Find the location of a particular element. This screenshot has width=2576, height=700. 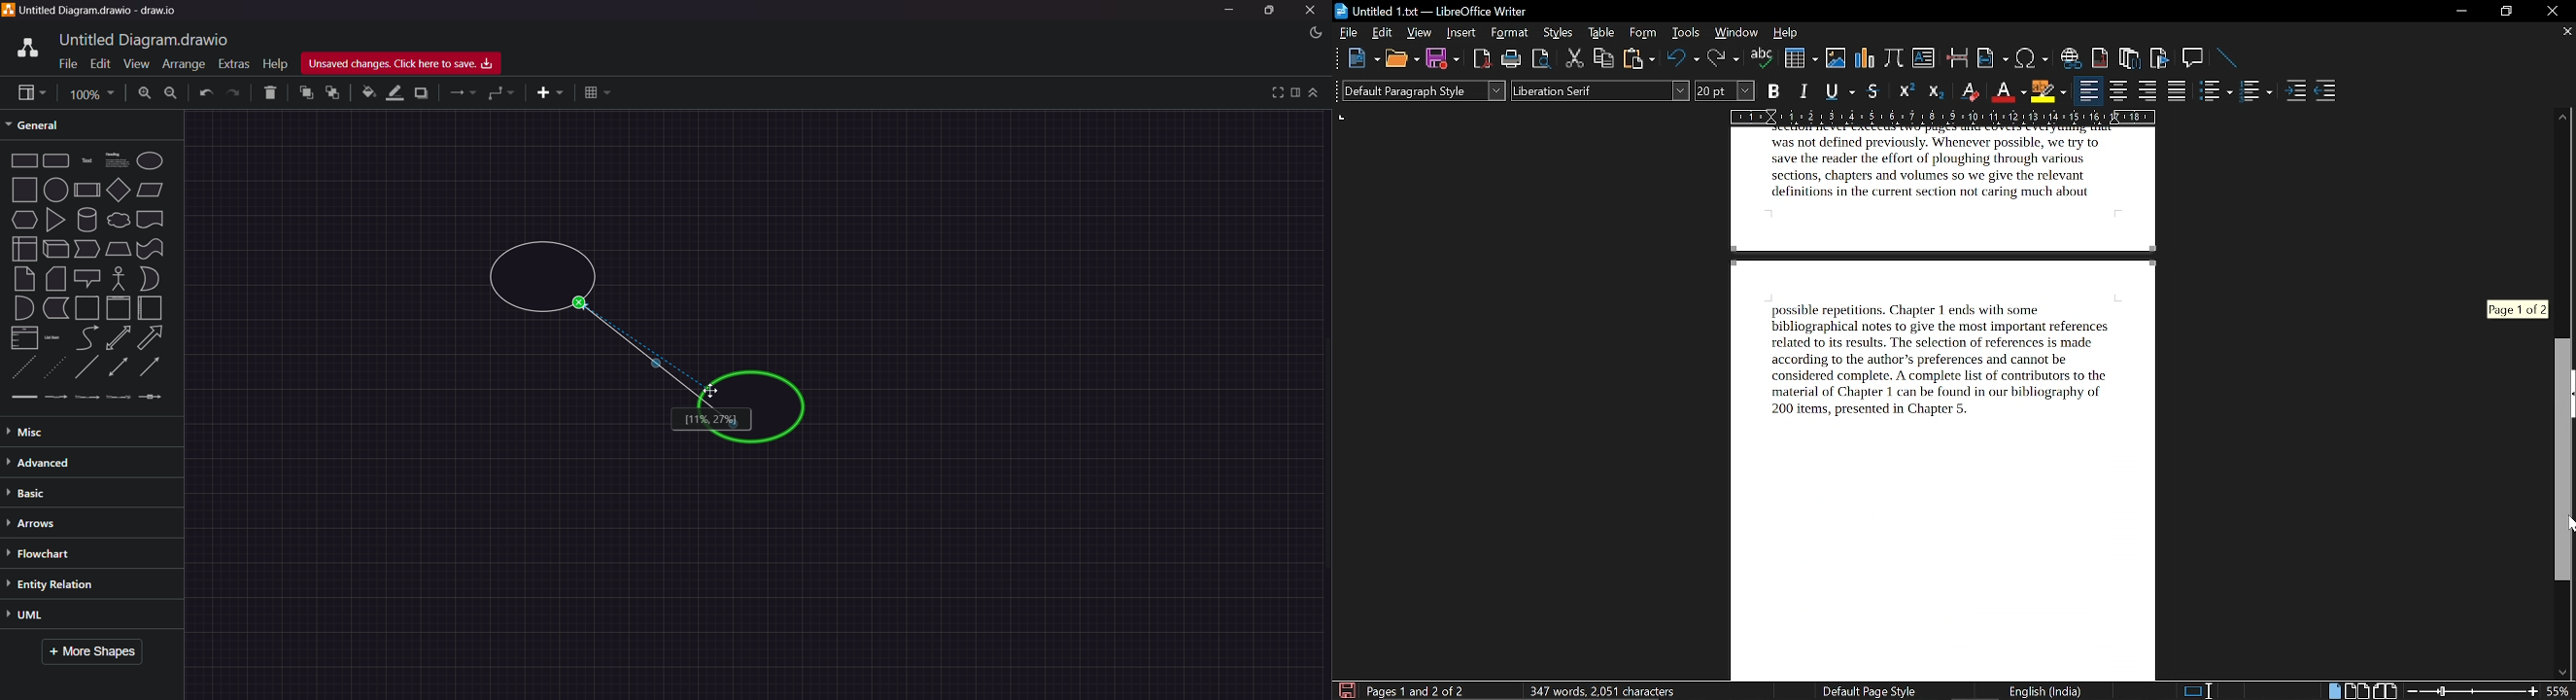

cursor is located at coordinates (712, 390).